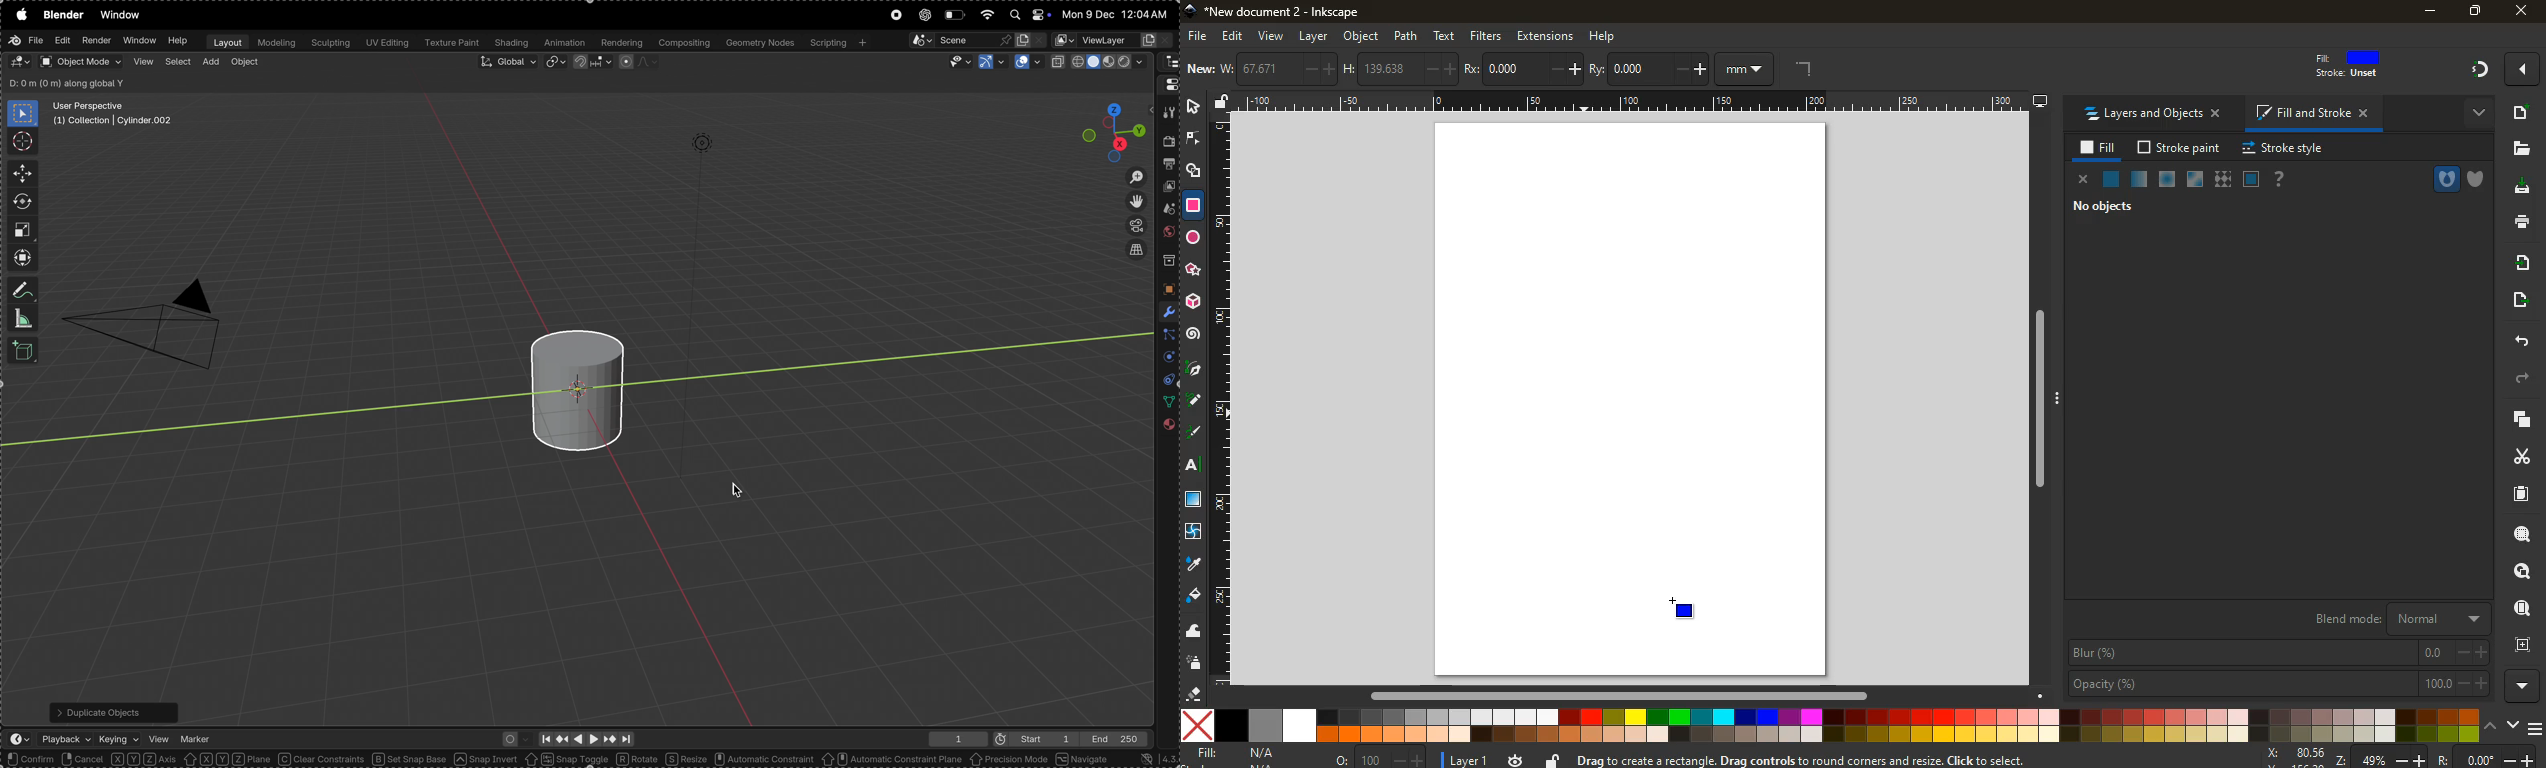  What do you see at coordinates (14, 740) in the screenshot?
I see `editor type` at bounding box center [14, 740].